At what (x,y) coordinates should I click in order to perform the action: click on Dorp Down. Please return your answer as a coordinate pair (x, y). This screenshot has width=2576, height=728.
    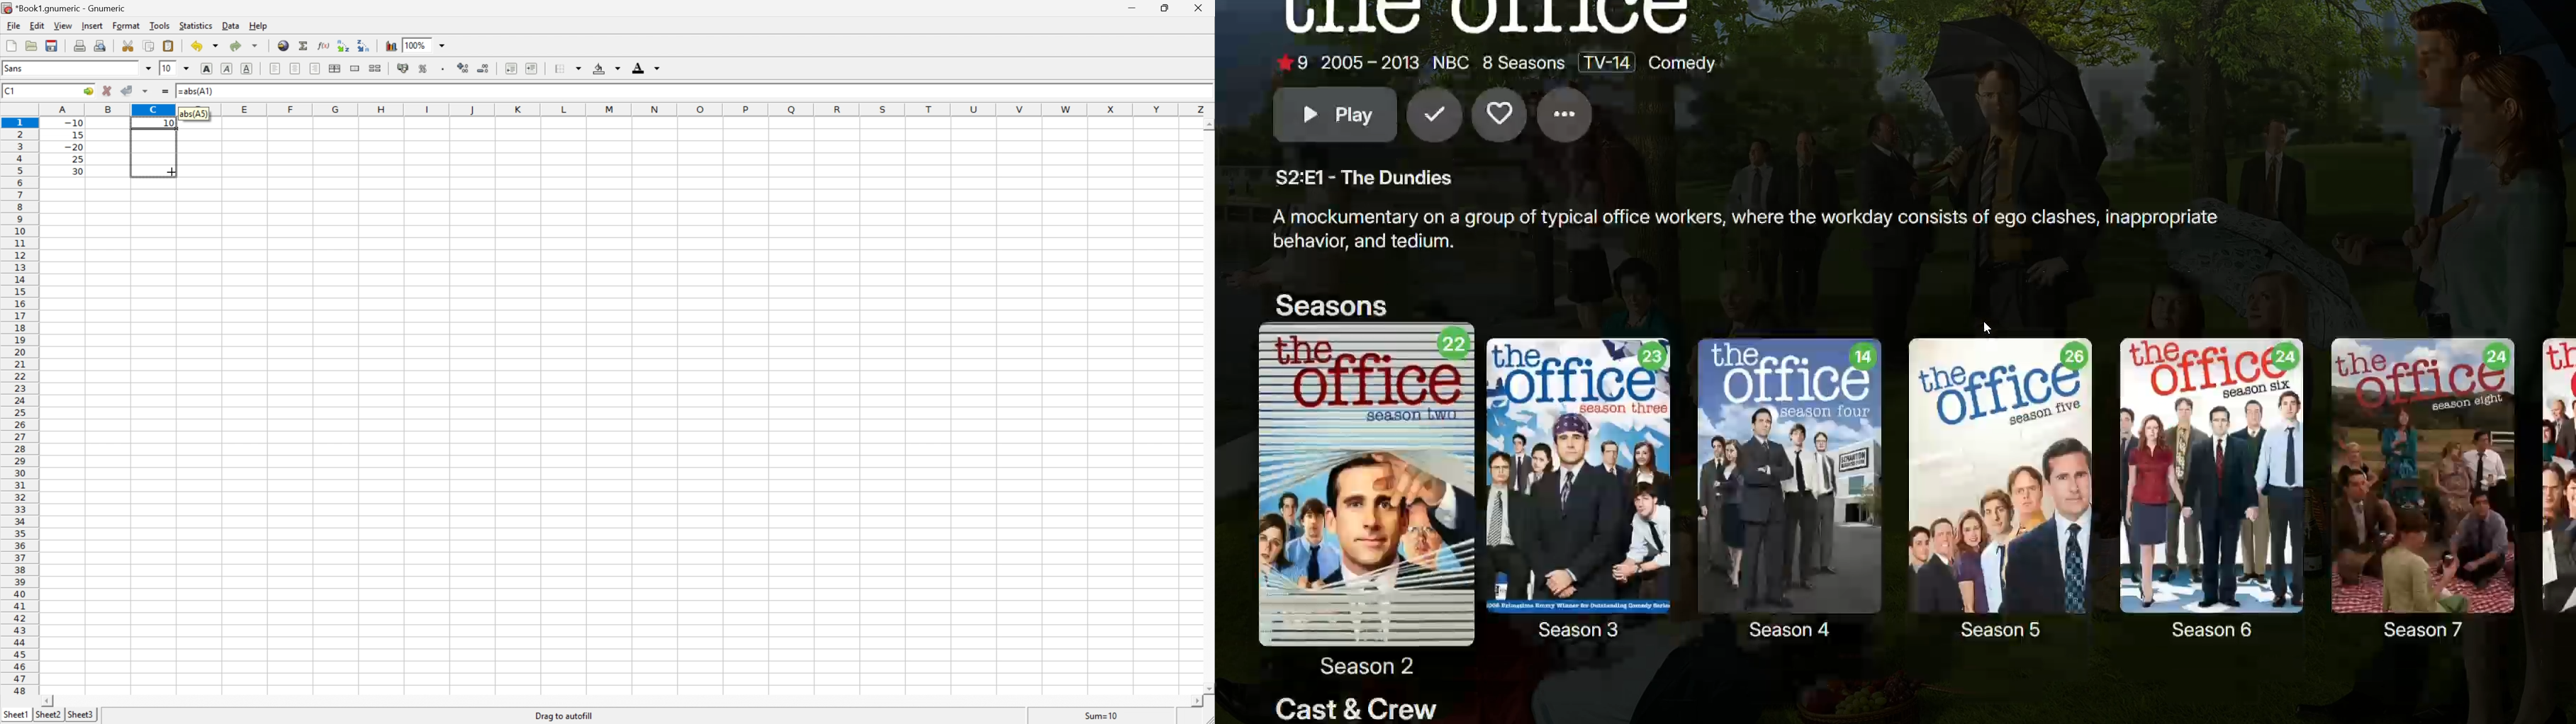
    Looking at the image, I should click on (658, 69).